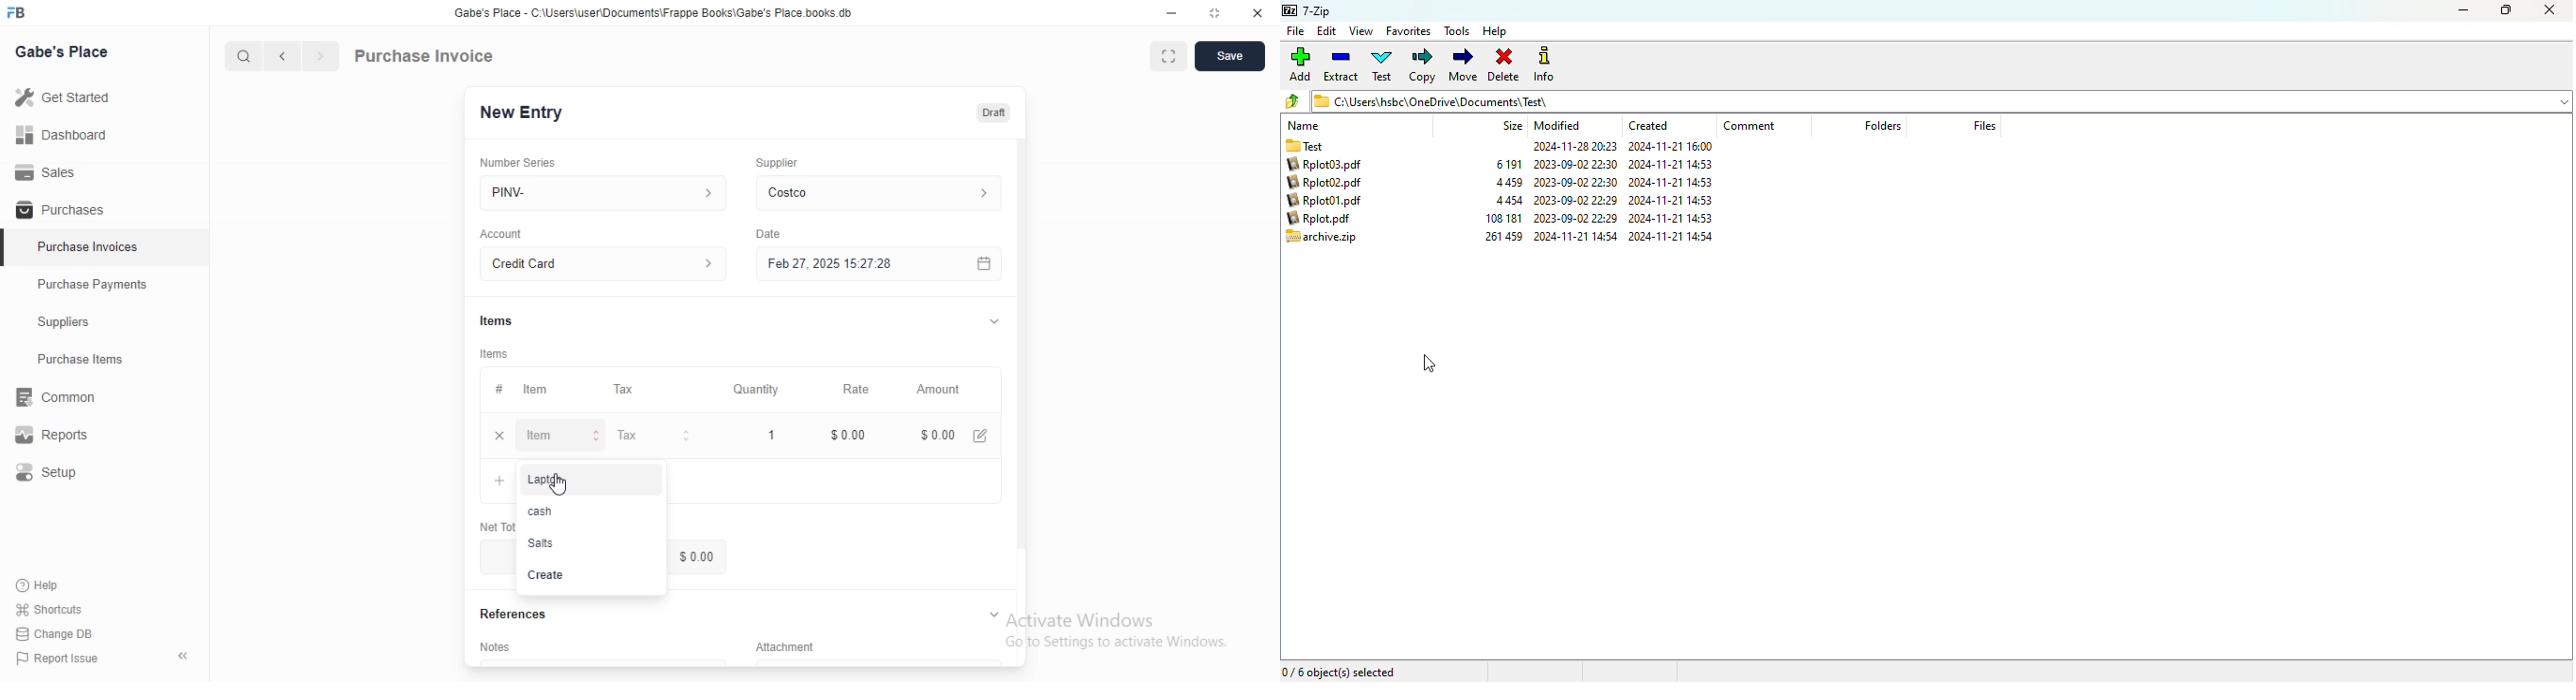 The height and width of the screenshot is (700, 2576). Describe the element at coordinates (2507, 10) in the screenshot. I see `maximize` at that location.